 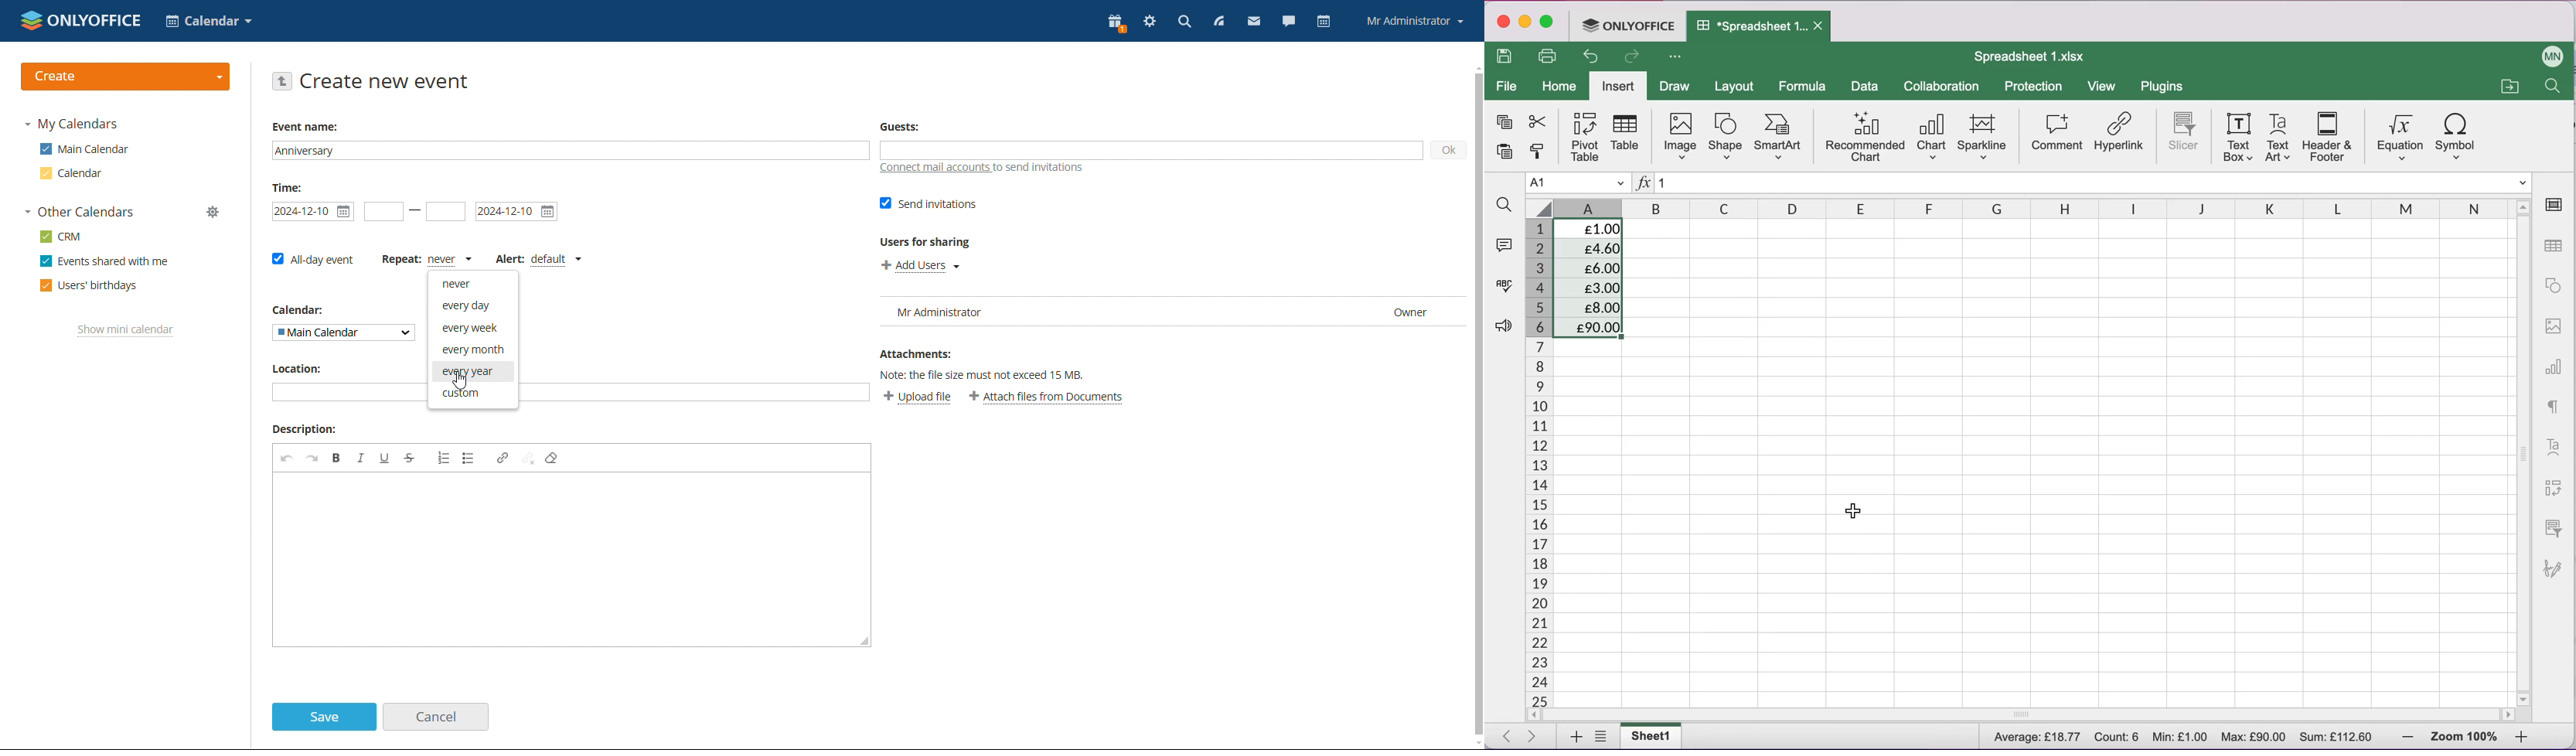 What do you see at coordinates (1739, 85) in the screenshot?
I see `layout` at bounding box center [1739, 85].